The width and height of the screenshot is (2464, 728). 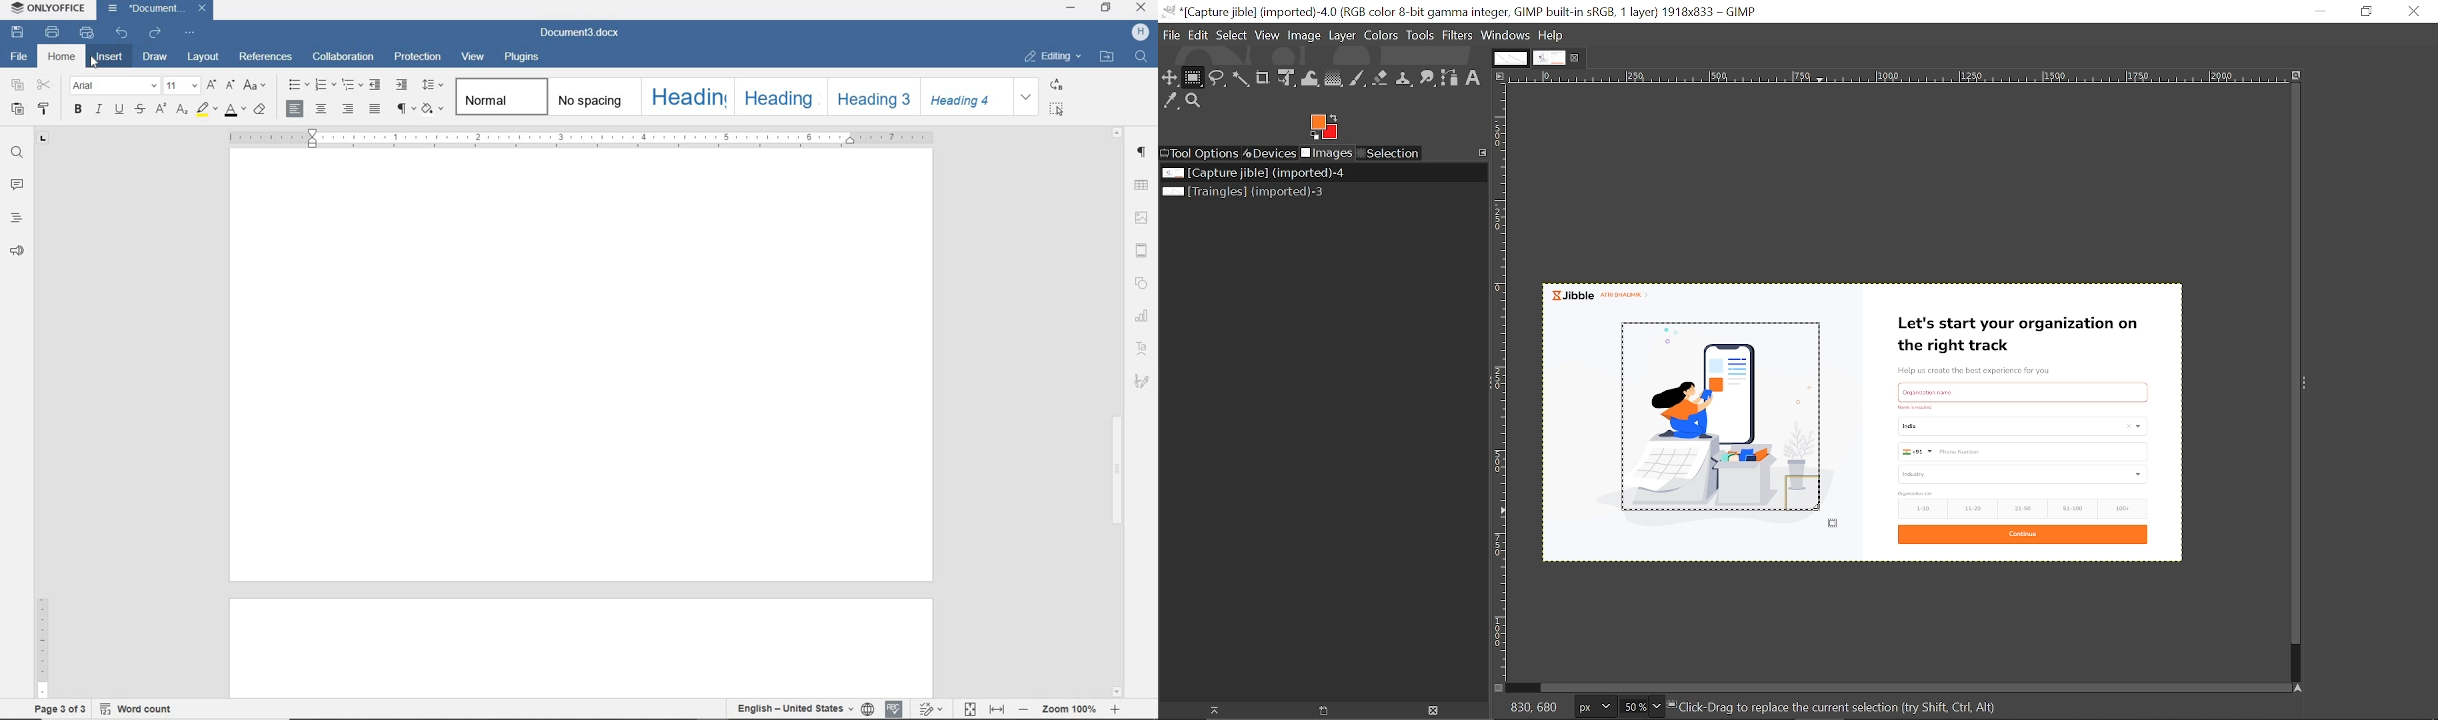 What do you see at coordinates (1402, 78) in the screenshot?
I see `Clone tool` at bounding box center [1402, 78].